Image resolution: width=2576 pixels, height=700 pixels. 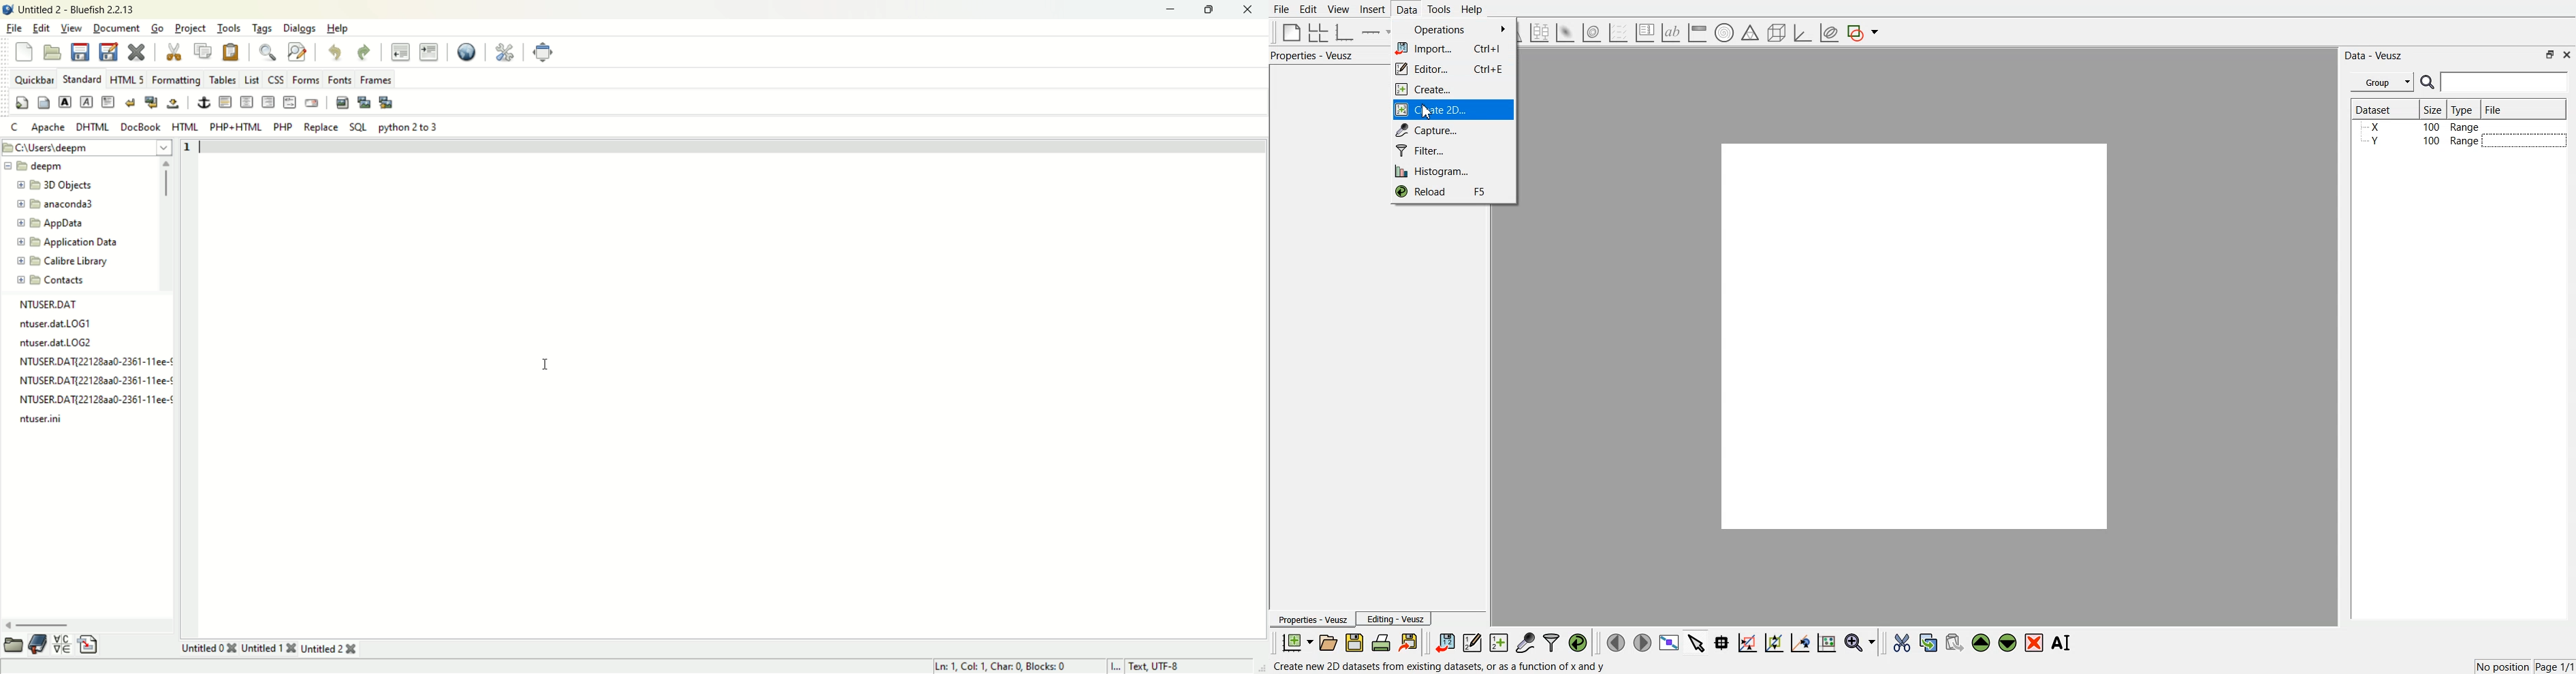 What do you see at coordinates (1697, 641) in the screenshot?
I see `Select items from graph or scroll` at bounding box center [1697, 641].